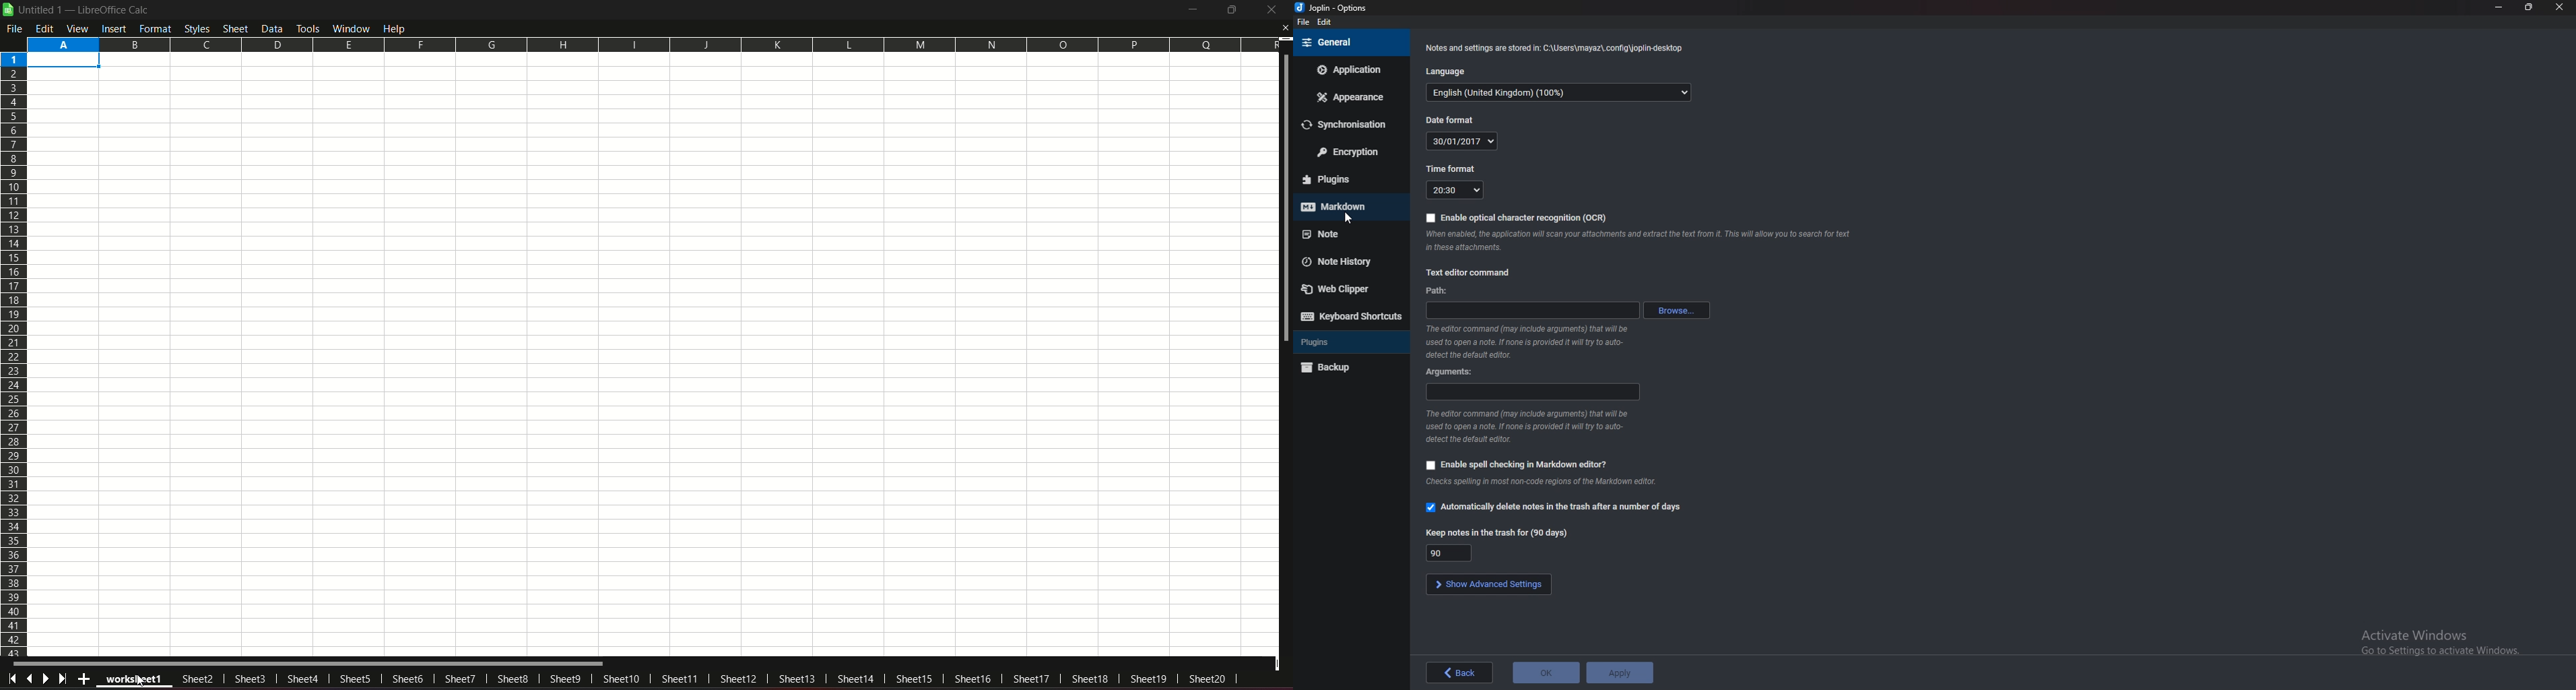 This screenshot has width=2576, height=700. Describe the element at coordinates (236, 28) in the screenshot. I see `Sheet` at that location.